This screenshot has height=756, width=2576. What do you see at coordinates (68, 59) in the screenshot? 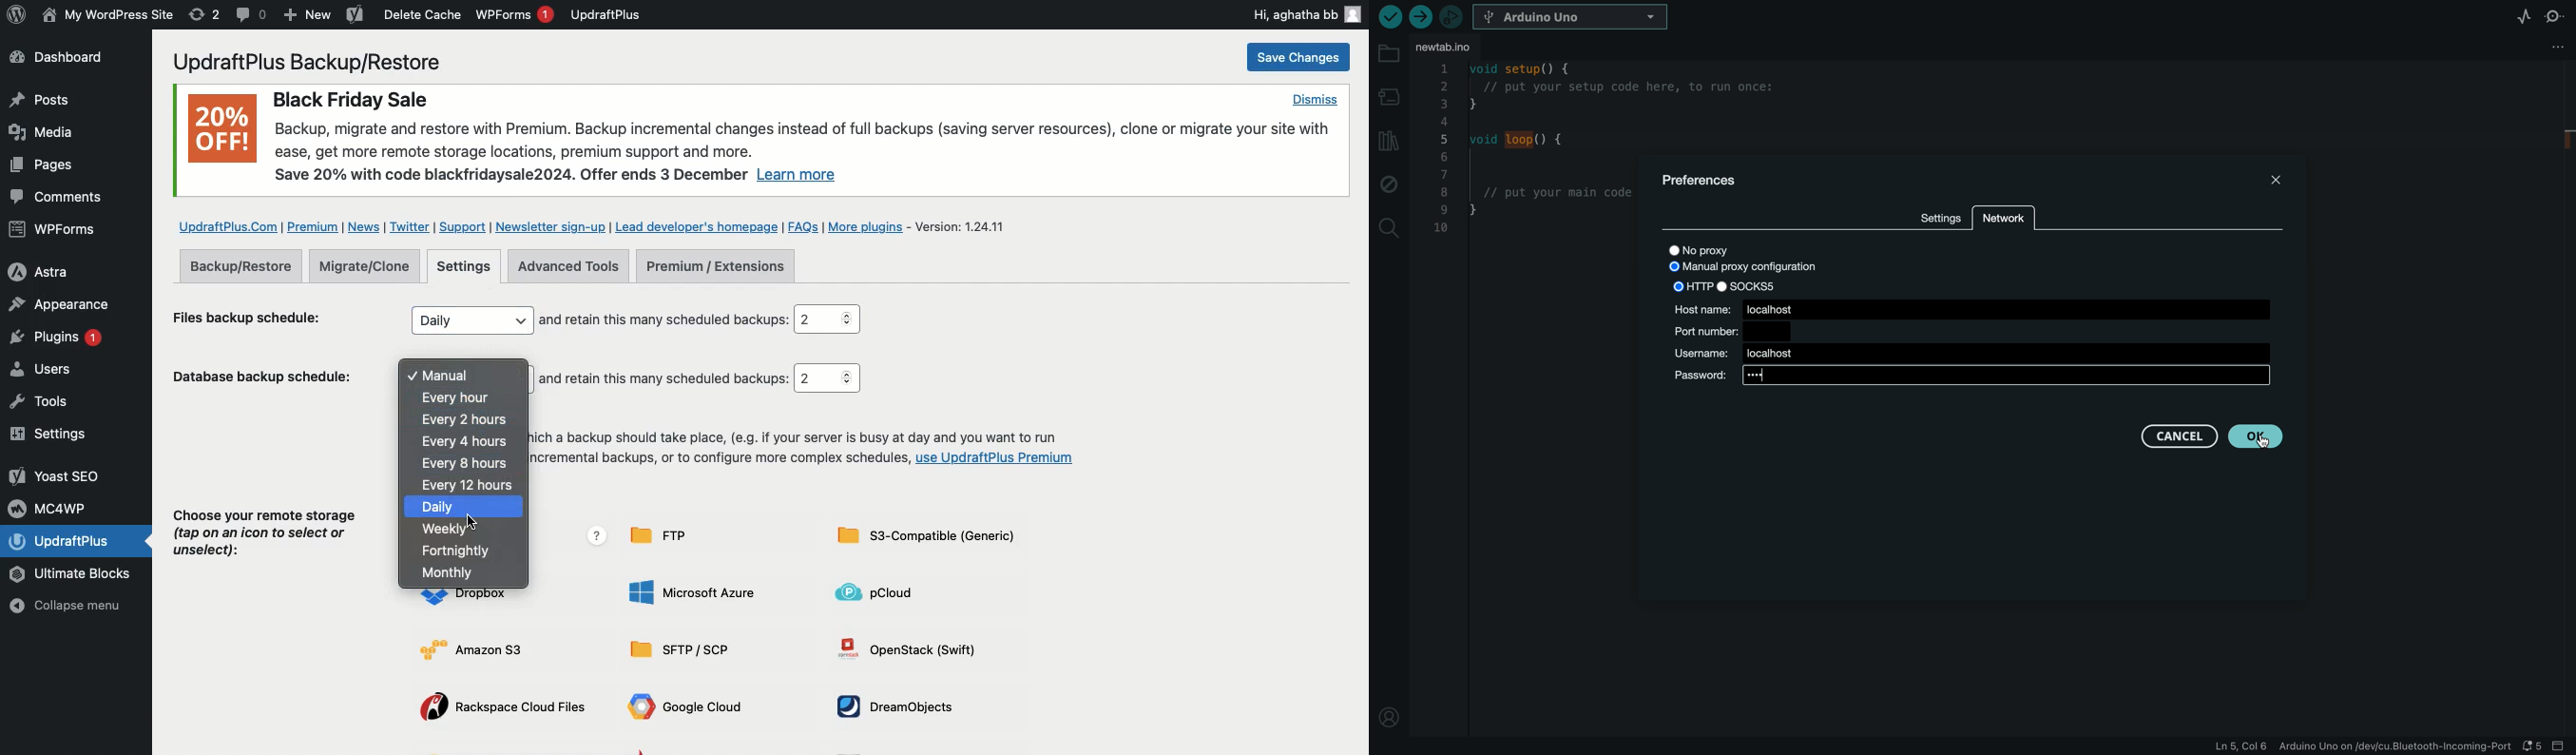
I see `Dashboard` at bounding box center [68, 59].